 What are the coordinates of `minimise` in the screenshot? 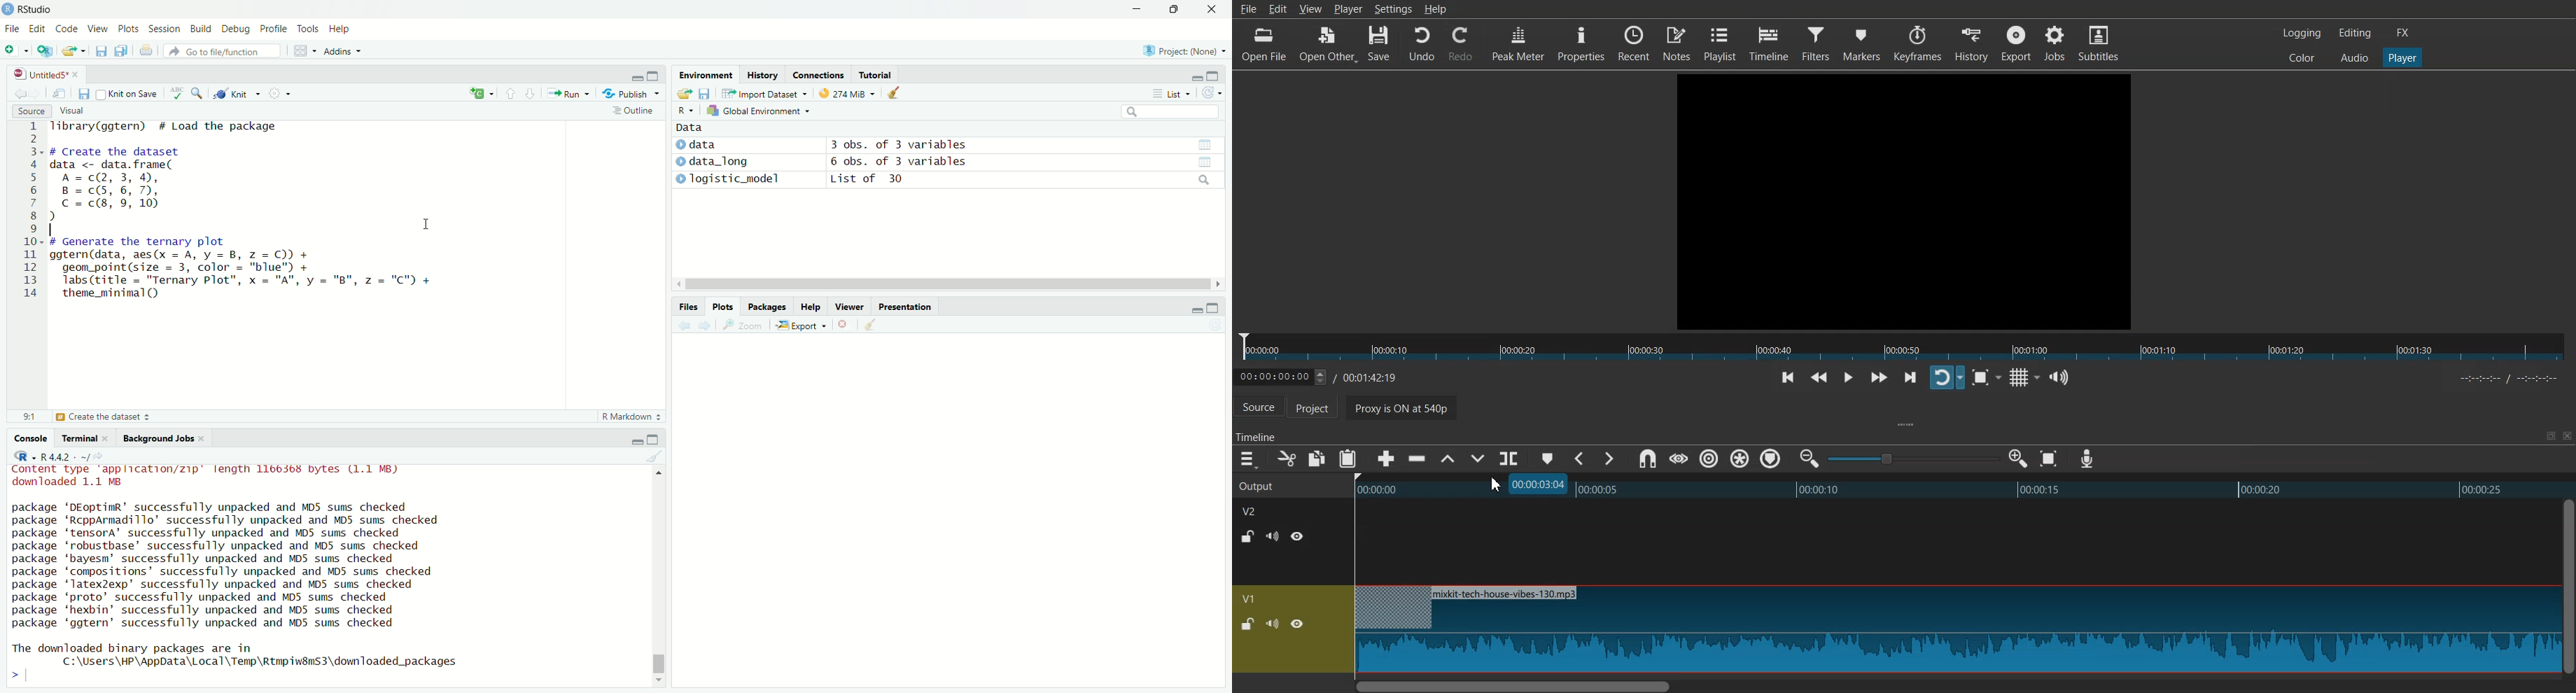 It's located at (1190, 76).